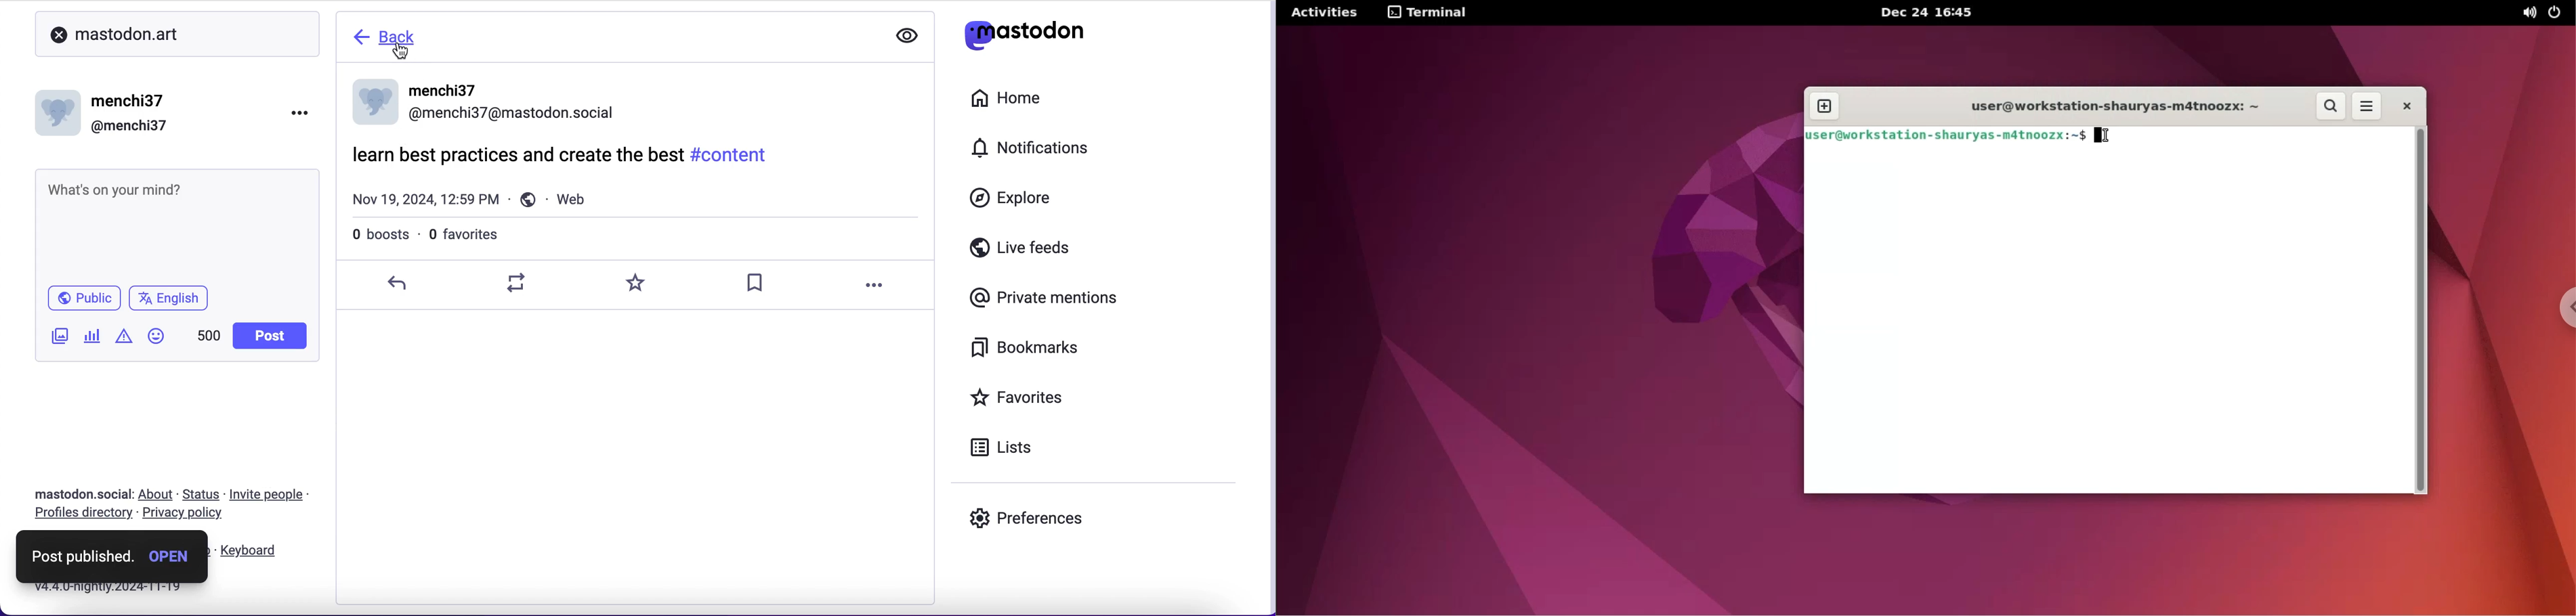 This screenshot has width=2576, height=616. Describe the element at coordinates (60, 109) in the screenshot. I see `display picture` at that location.